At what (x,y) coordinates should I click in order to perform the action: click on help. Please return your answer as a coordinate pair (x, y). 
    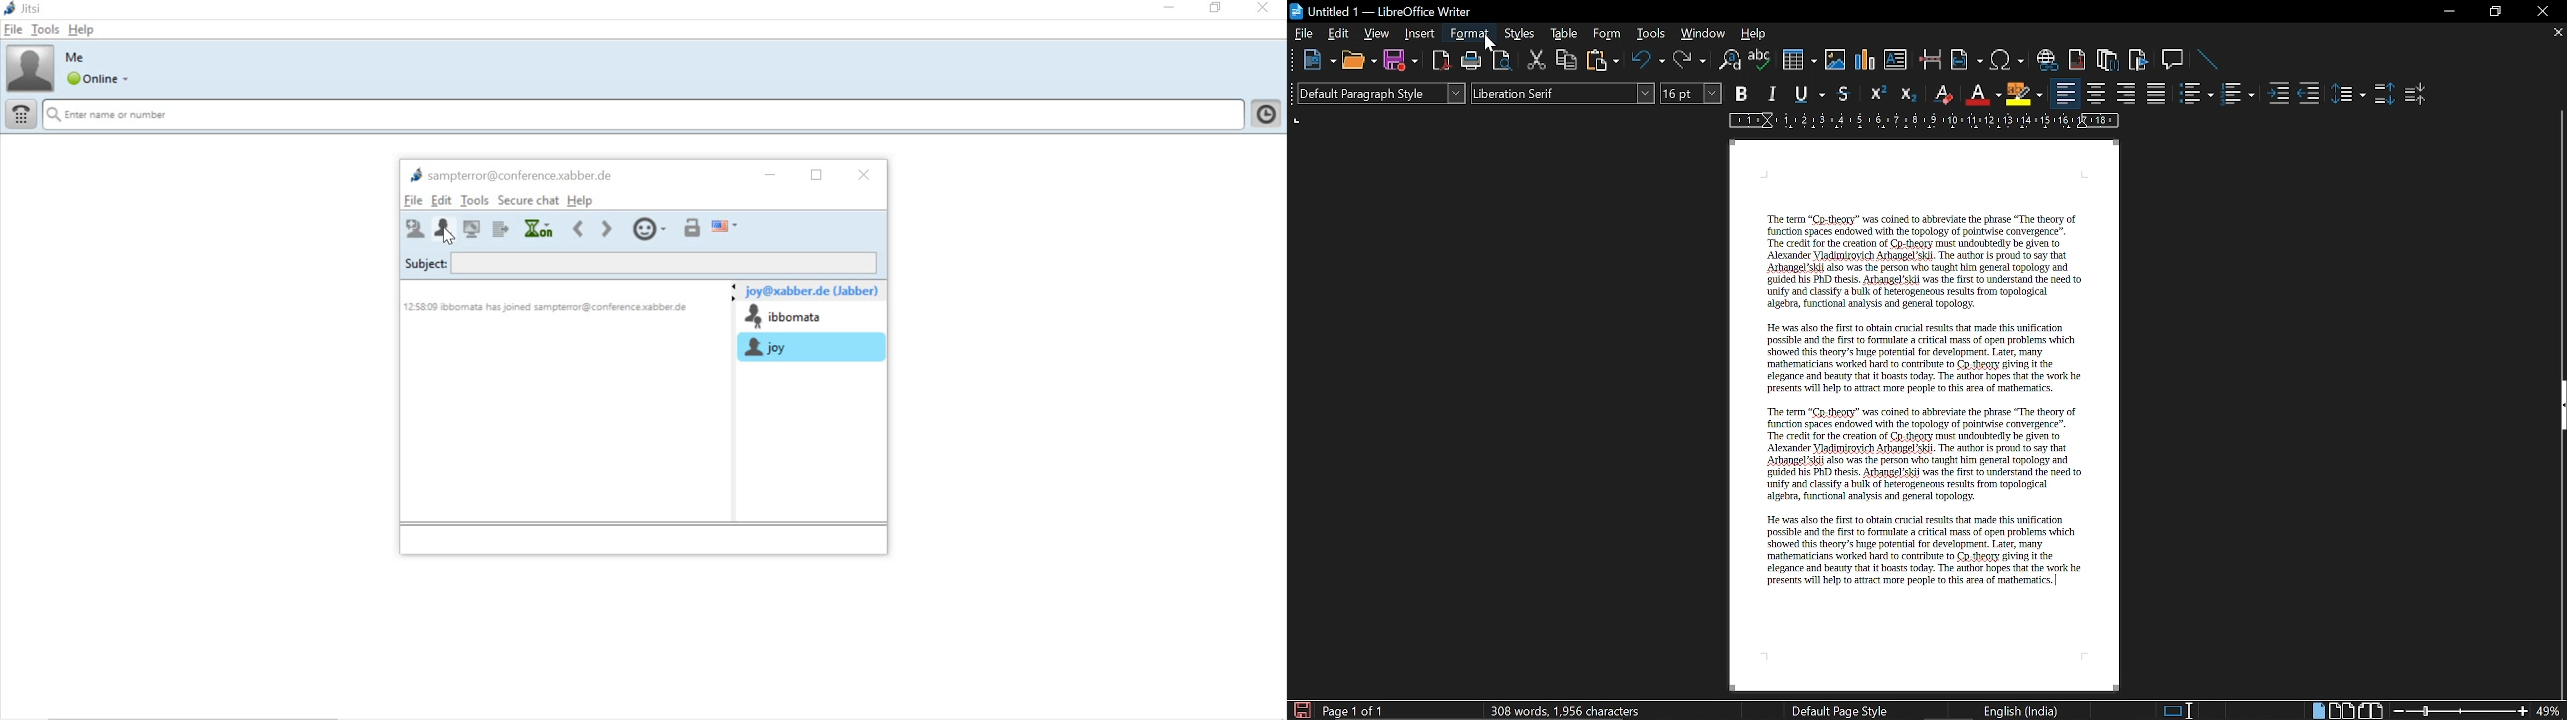
    Looking at the image, I should click on (583, 200).